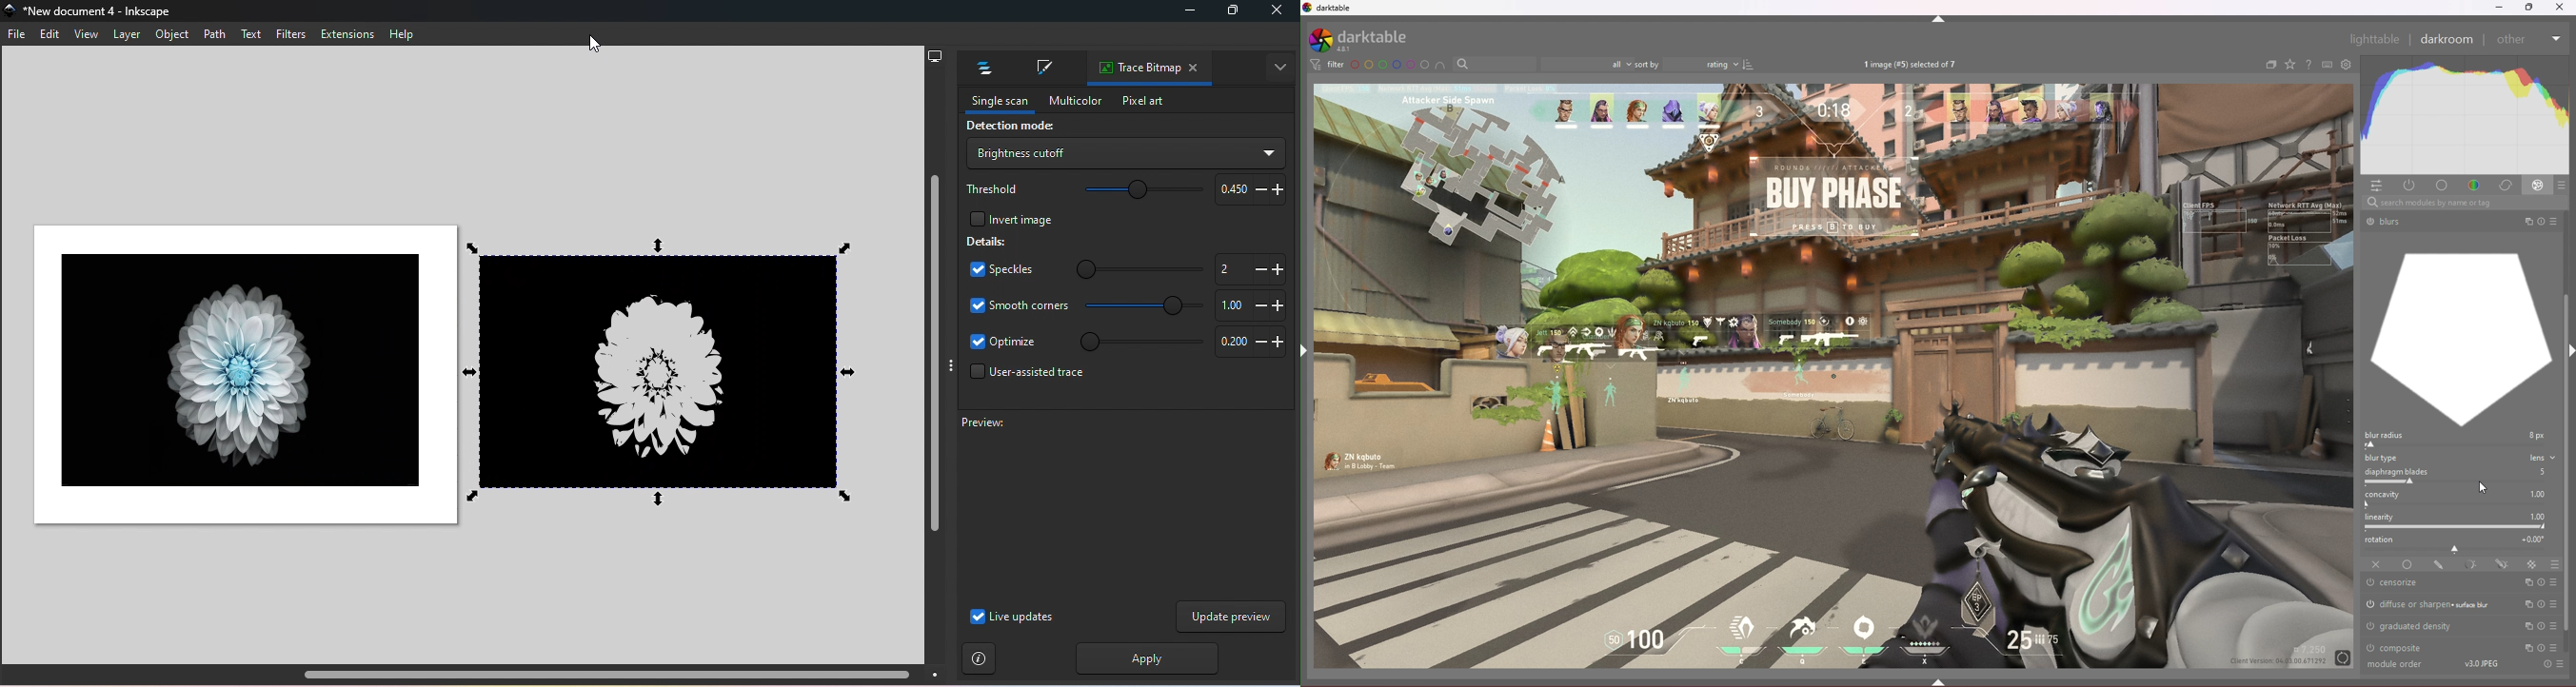  What do you see at coordinates (1749, 64) in the screenshot?
I see `reverse sort order` at bounding box center [1749, 64].